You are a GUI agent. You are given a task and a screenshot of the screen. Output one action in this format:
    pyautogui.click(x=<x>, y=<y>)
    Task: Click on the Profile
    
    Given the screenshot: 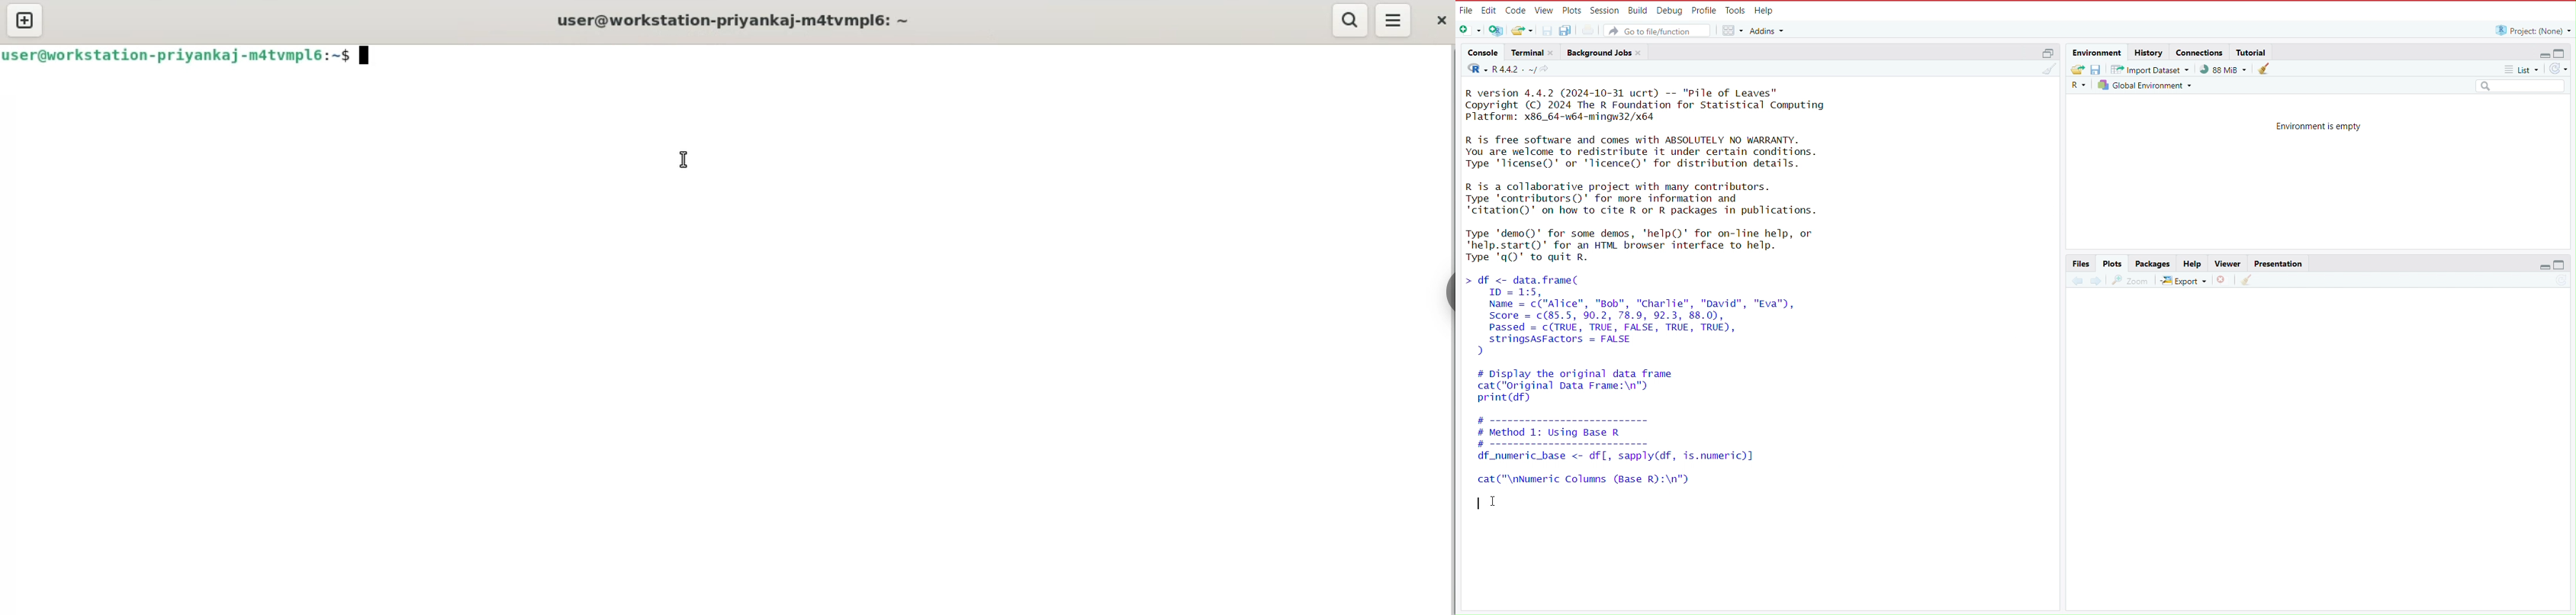 What is the action you would take?
    pyautogui.click(x=1704, y=9)
    